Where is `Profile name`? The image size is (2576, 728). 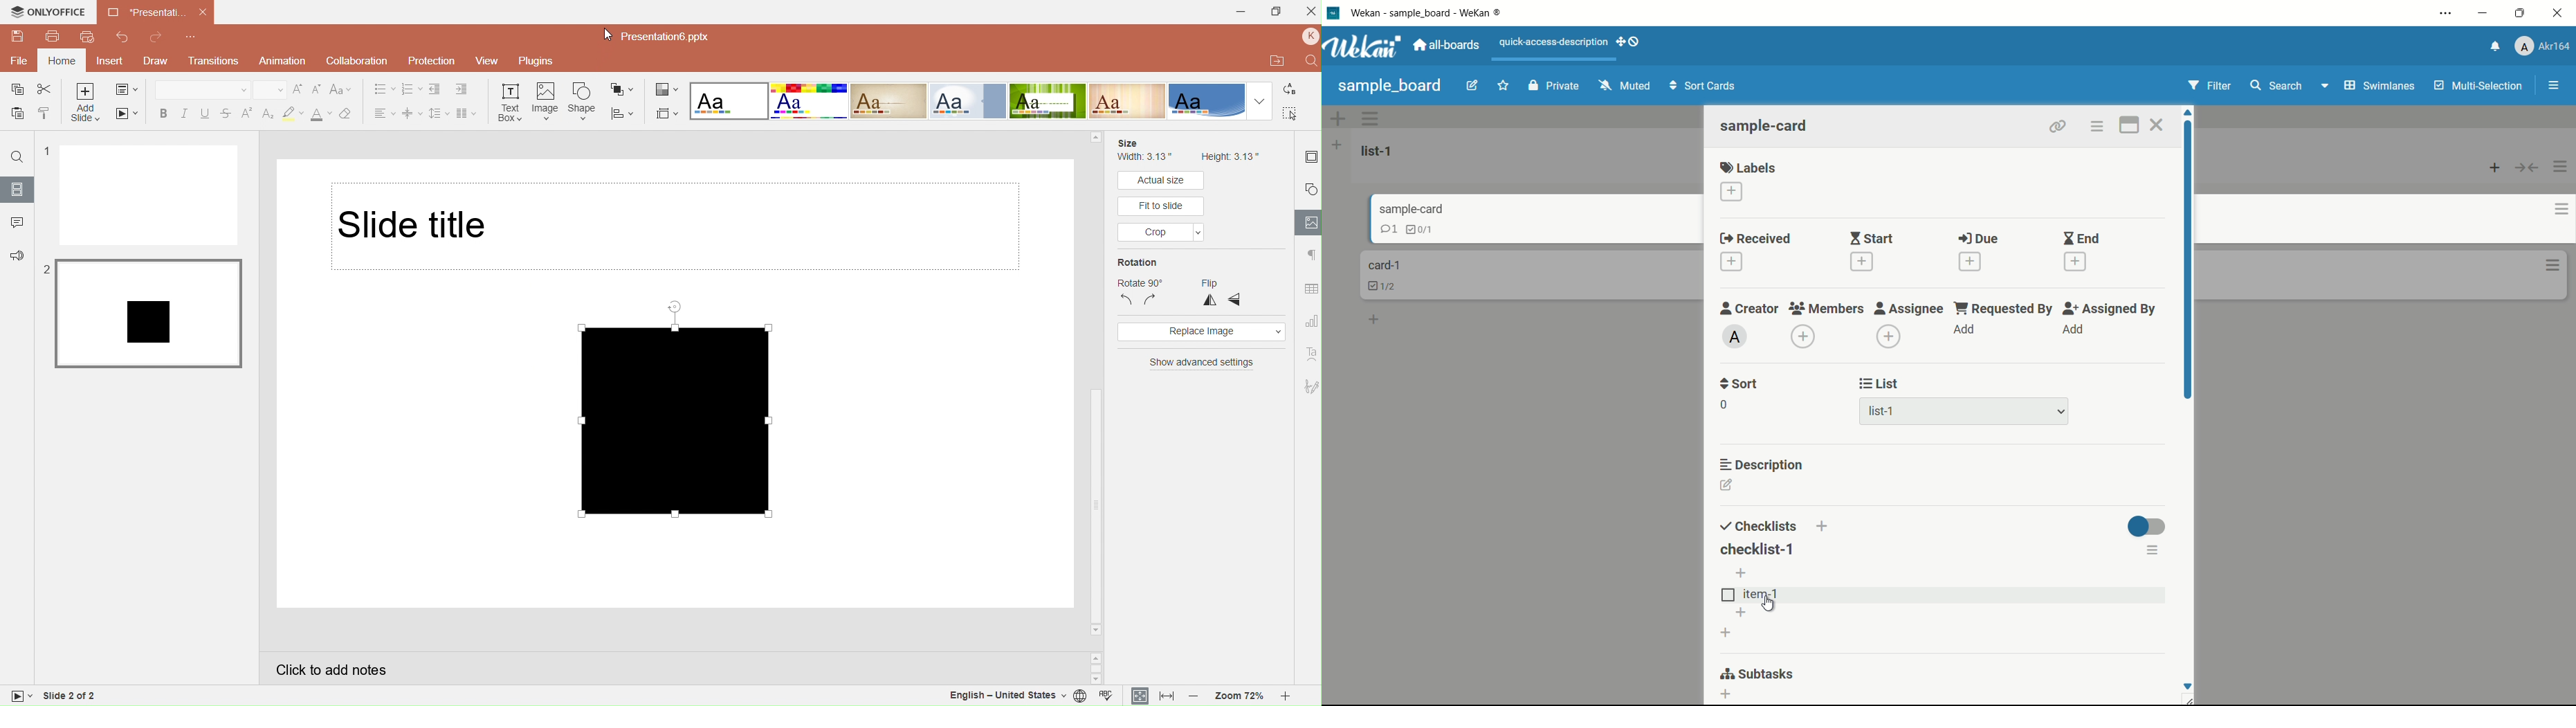
Profile name is located at coordinates (1308, 37).